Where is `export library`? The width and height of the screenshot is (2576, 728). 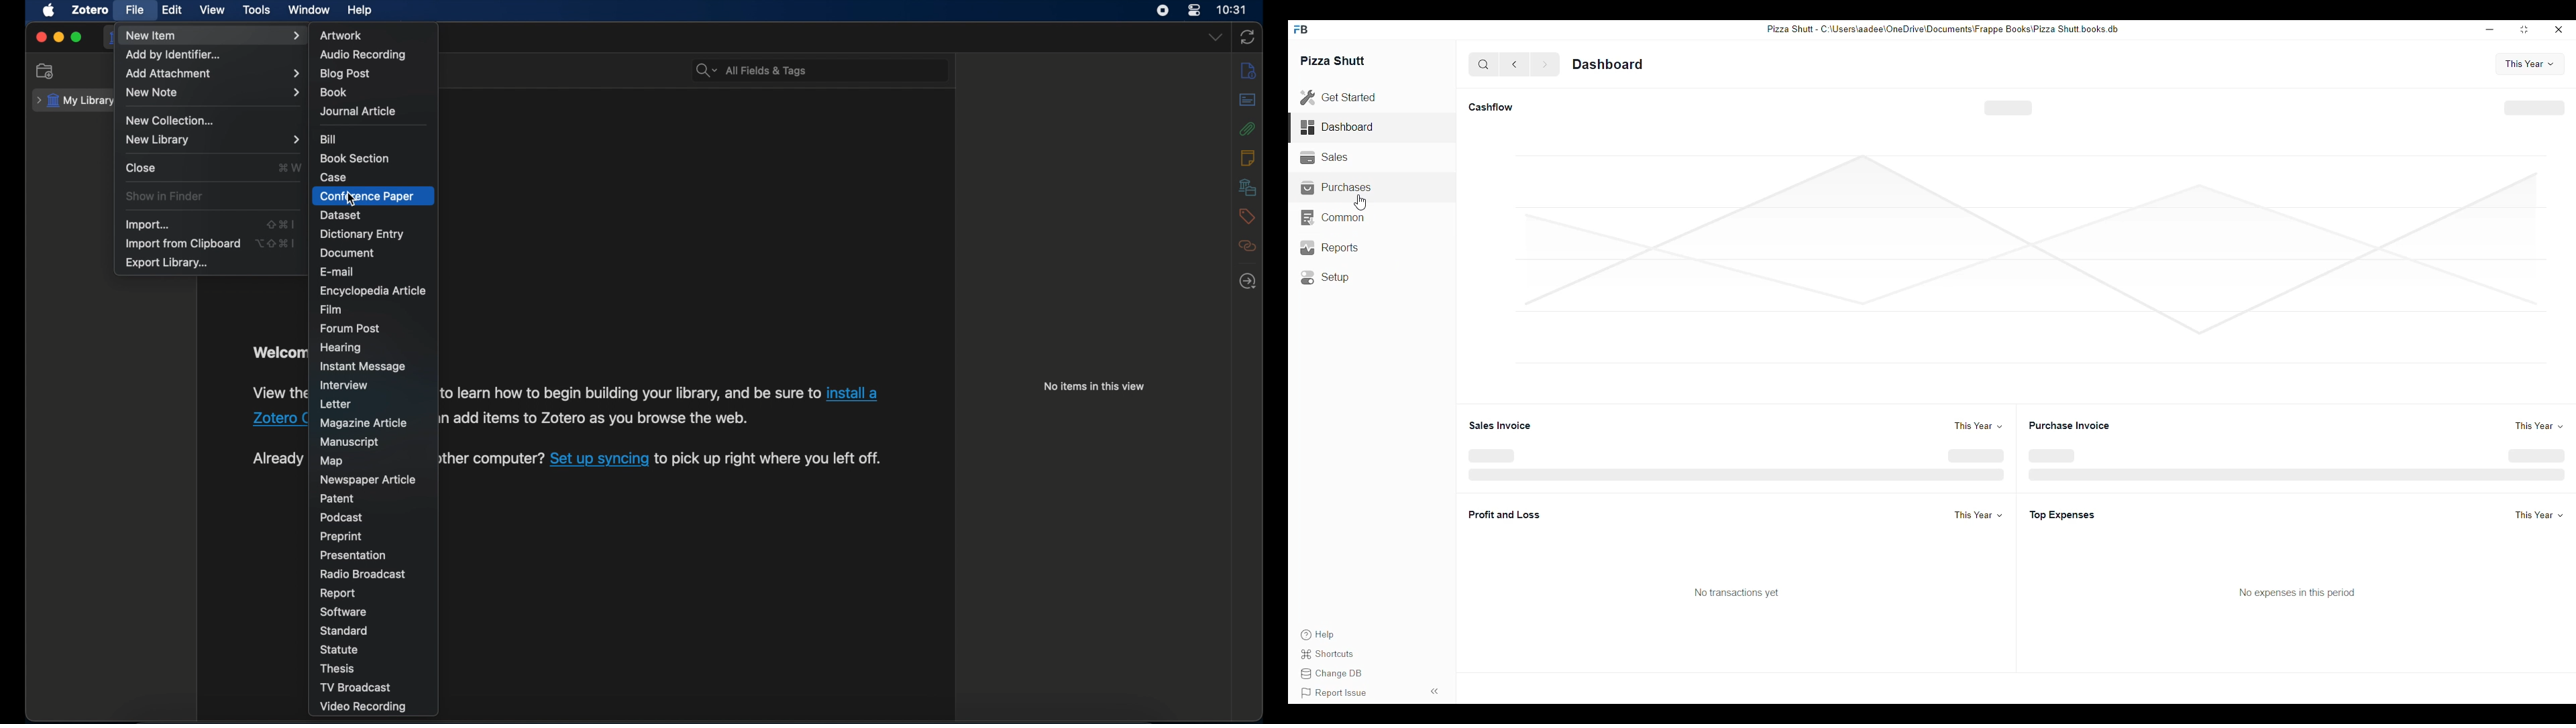
export library is located at coordinates (166, 263).